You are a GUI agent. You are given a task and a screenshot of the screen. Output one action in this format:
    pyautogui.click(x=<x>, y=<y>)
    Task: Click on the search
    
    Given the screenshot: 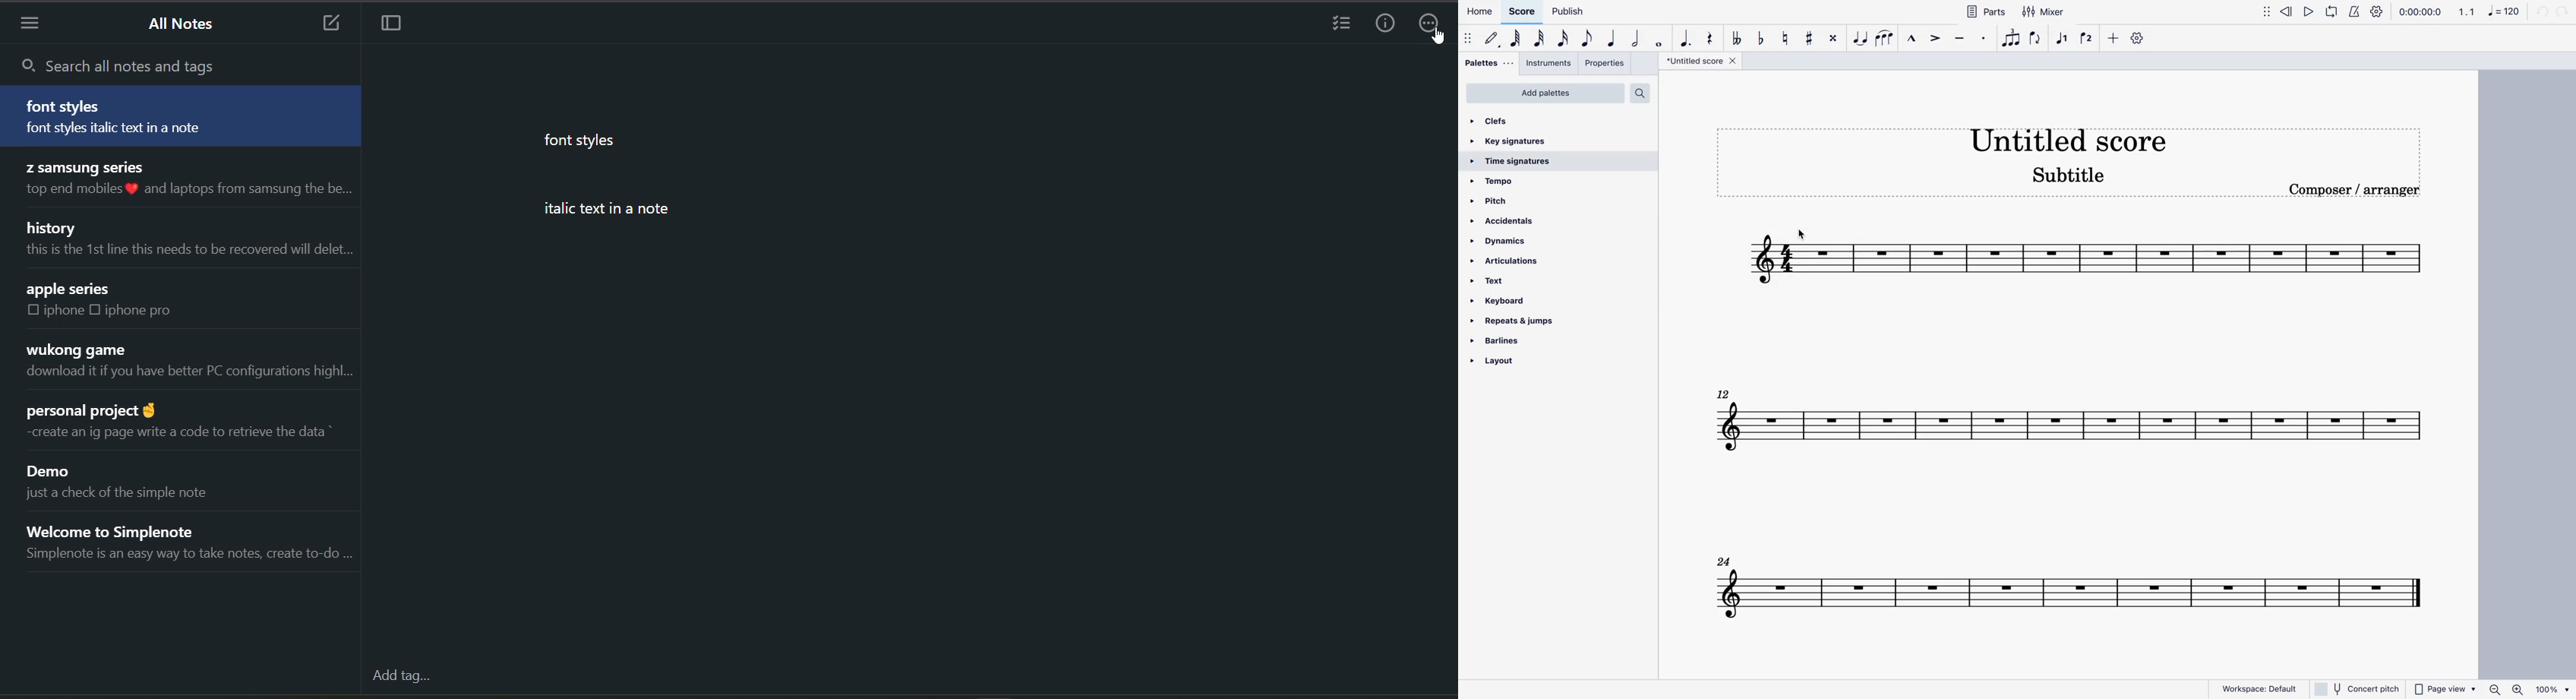 What is the action you would take?
    pyautogui.click(x=141, y=63)
    